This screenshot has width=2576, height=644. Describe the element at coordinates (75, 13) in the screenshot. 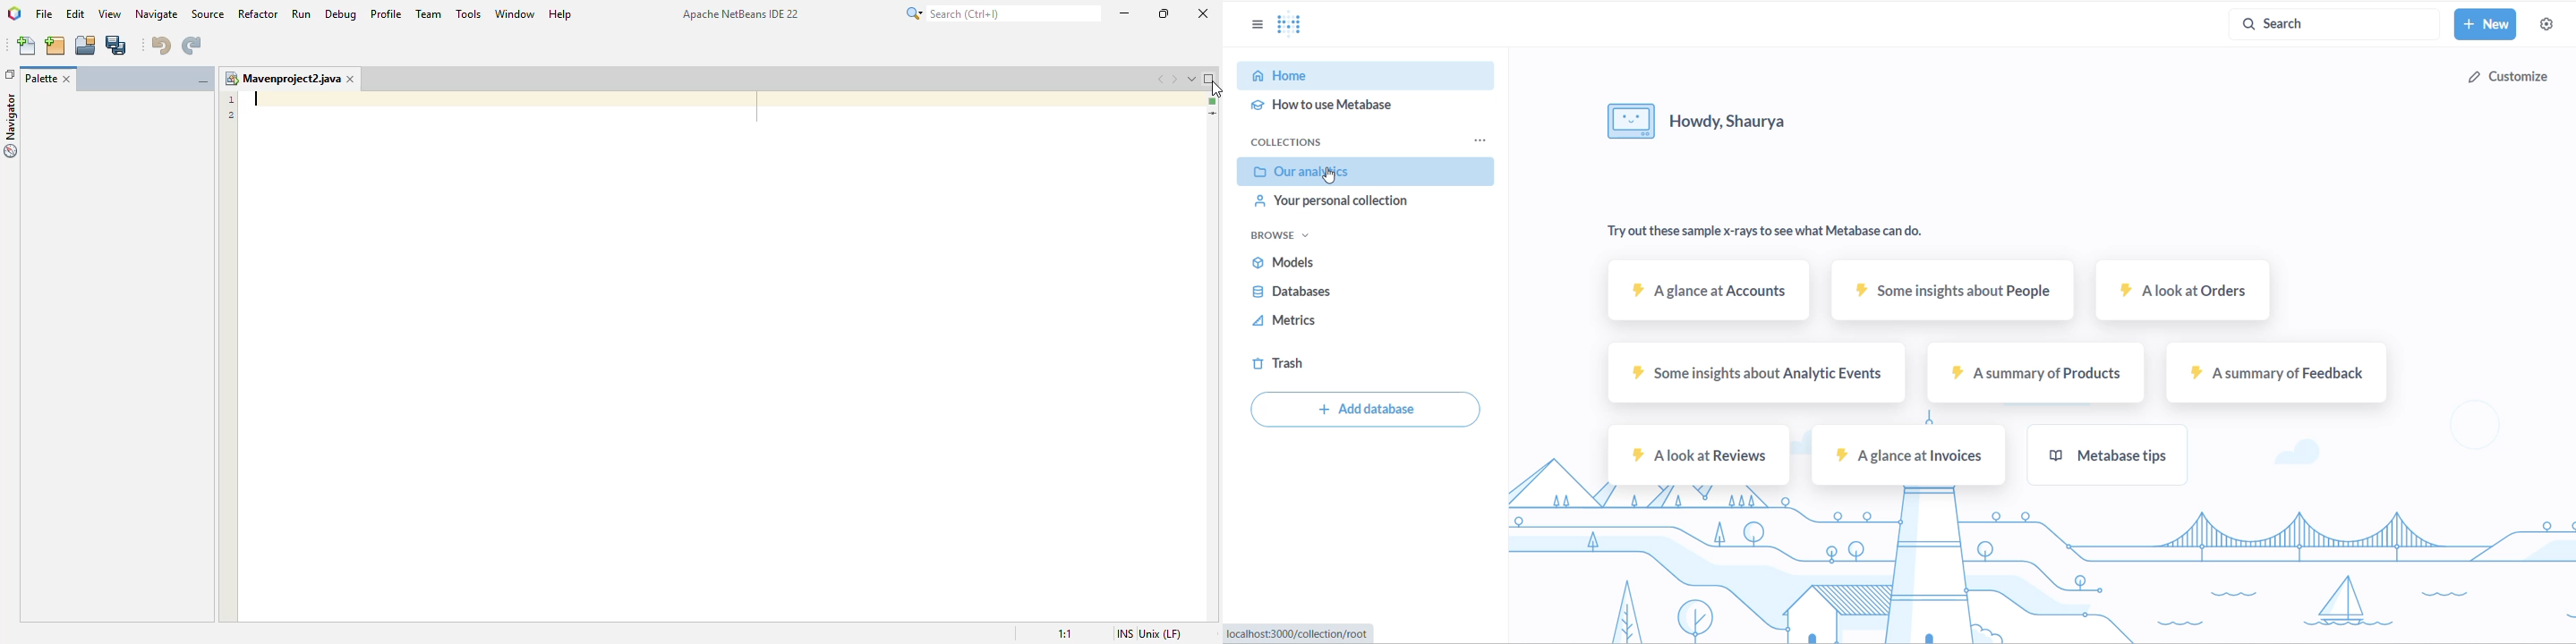

I see `edit` at that location.